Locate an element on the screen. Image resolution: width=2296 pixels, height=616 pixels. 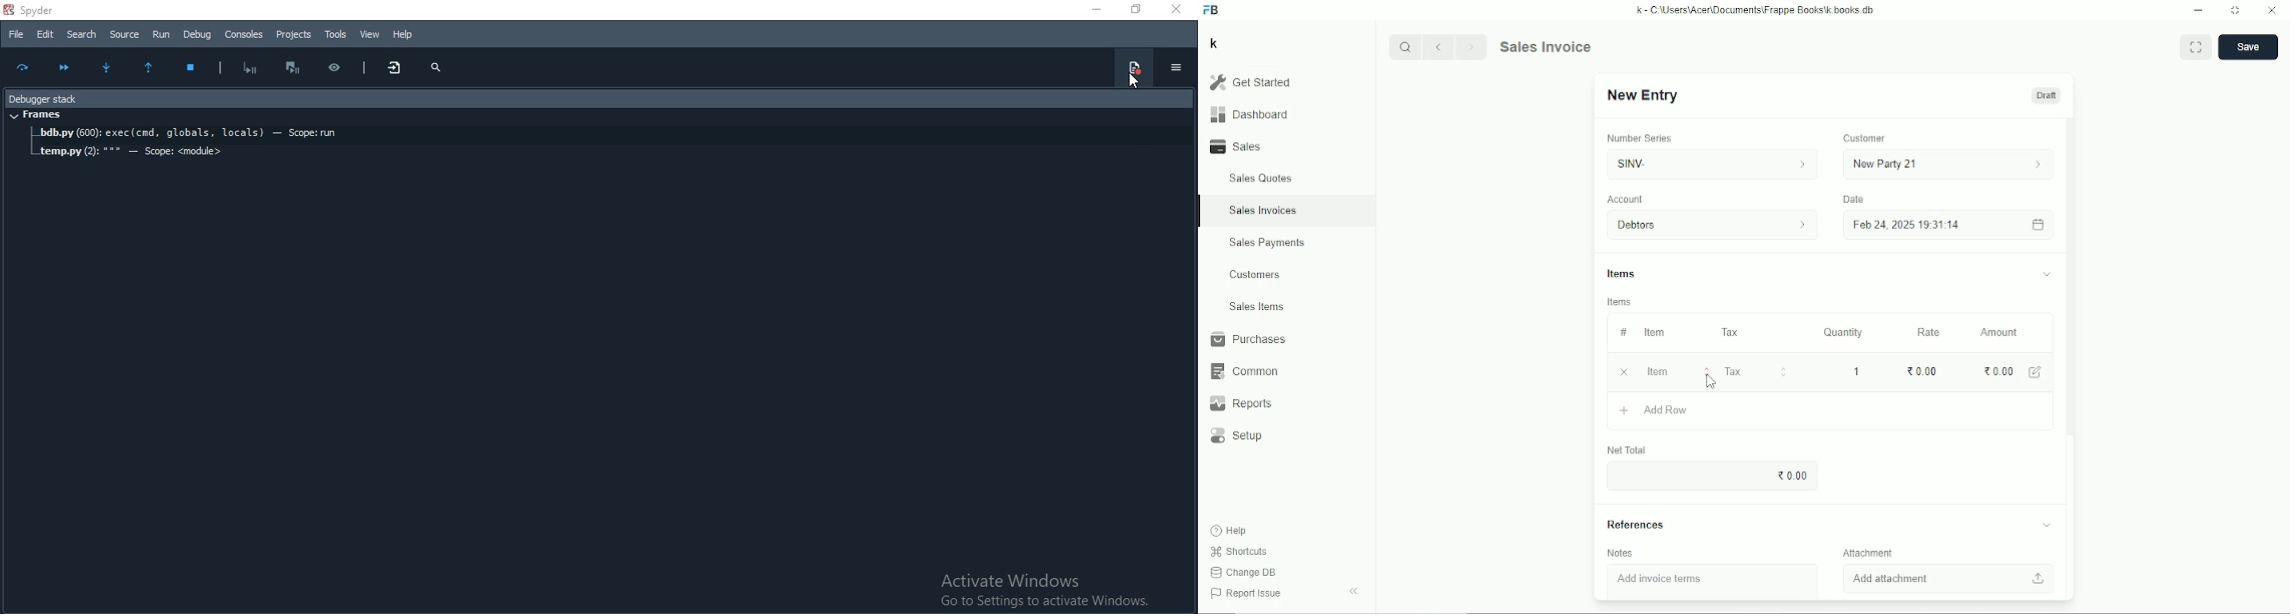
Run is located at coordinates (162, 33).